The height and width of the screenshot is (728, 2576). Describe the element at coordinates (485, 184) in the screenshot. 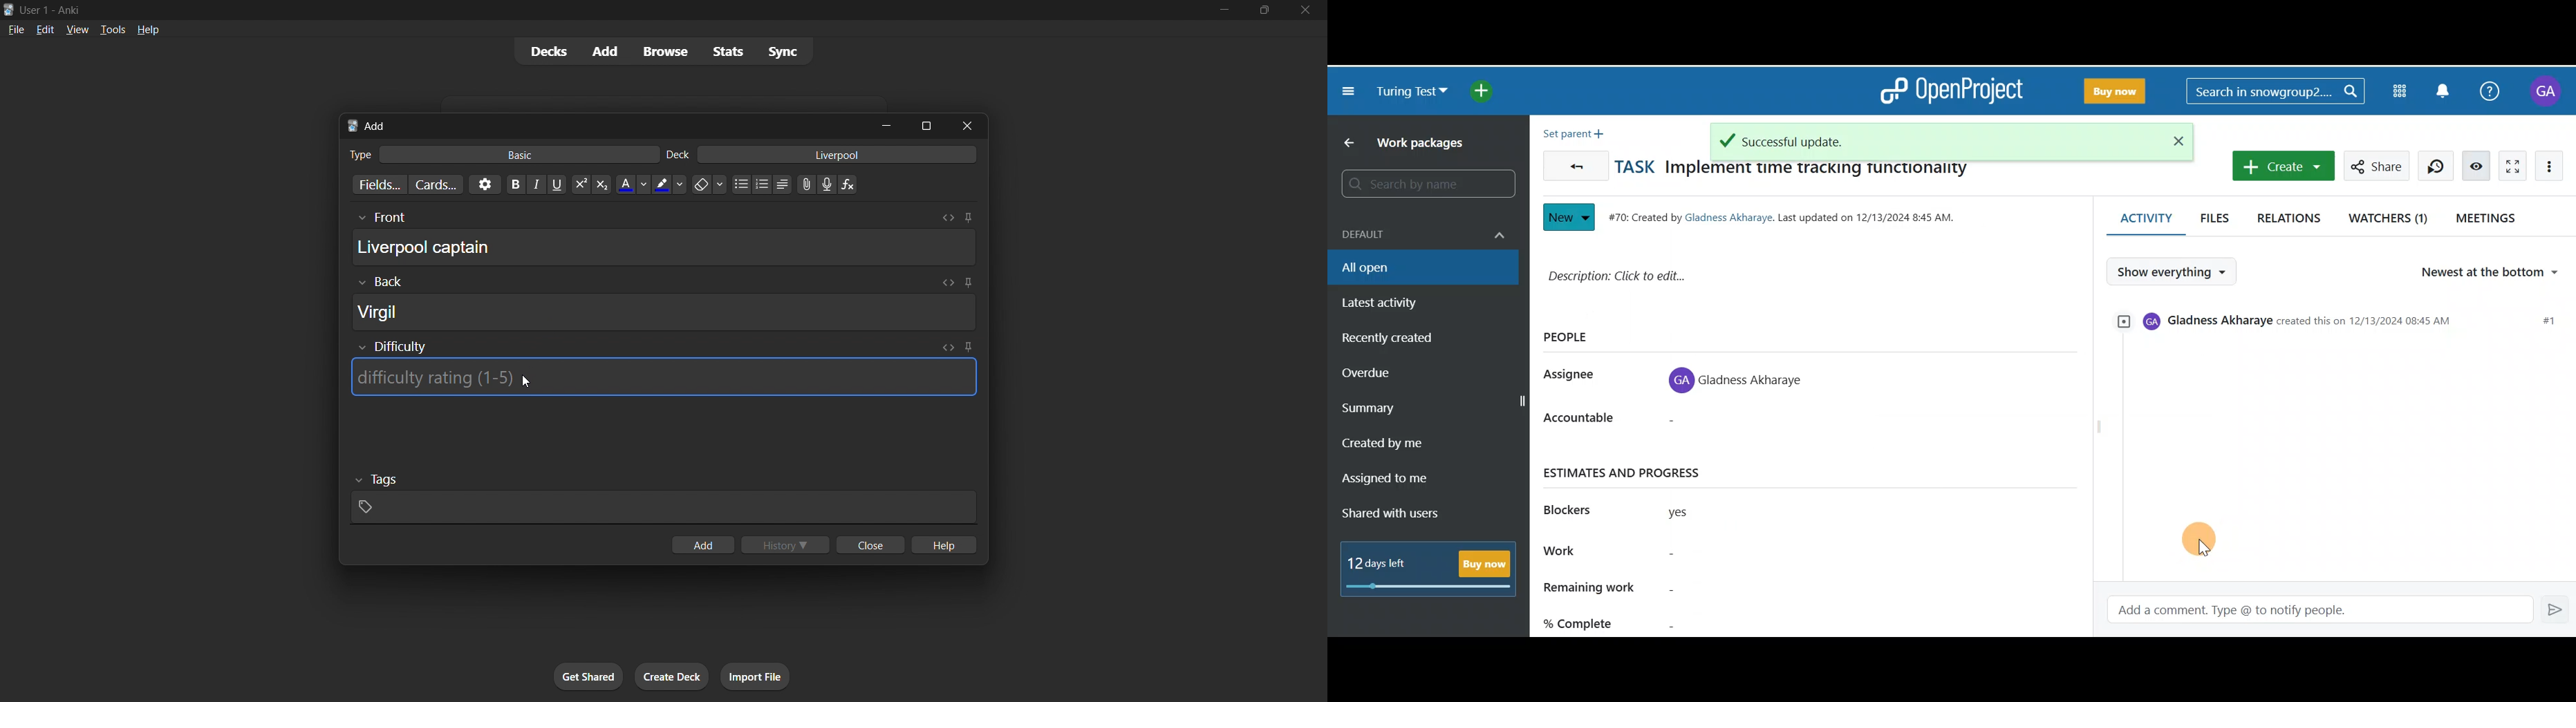

I see `options` at that location.